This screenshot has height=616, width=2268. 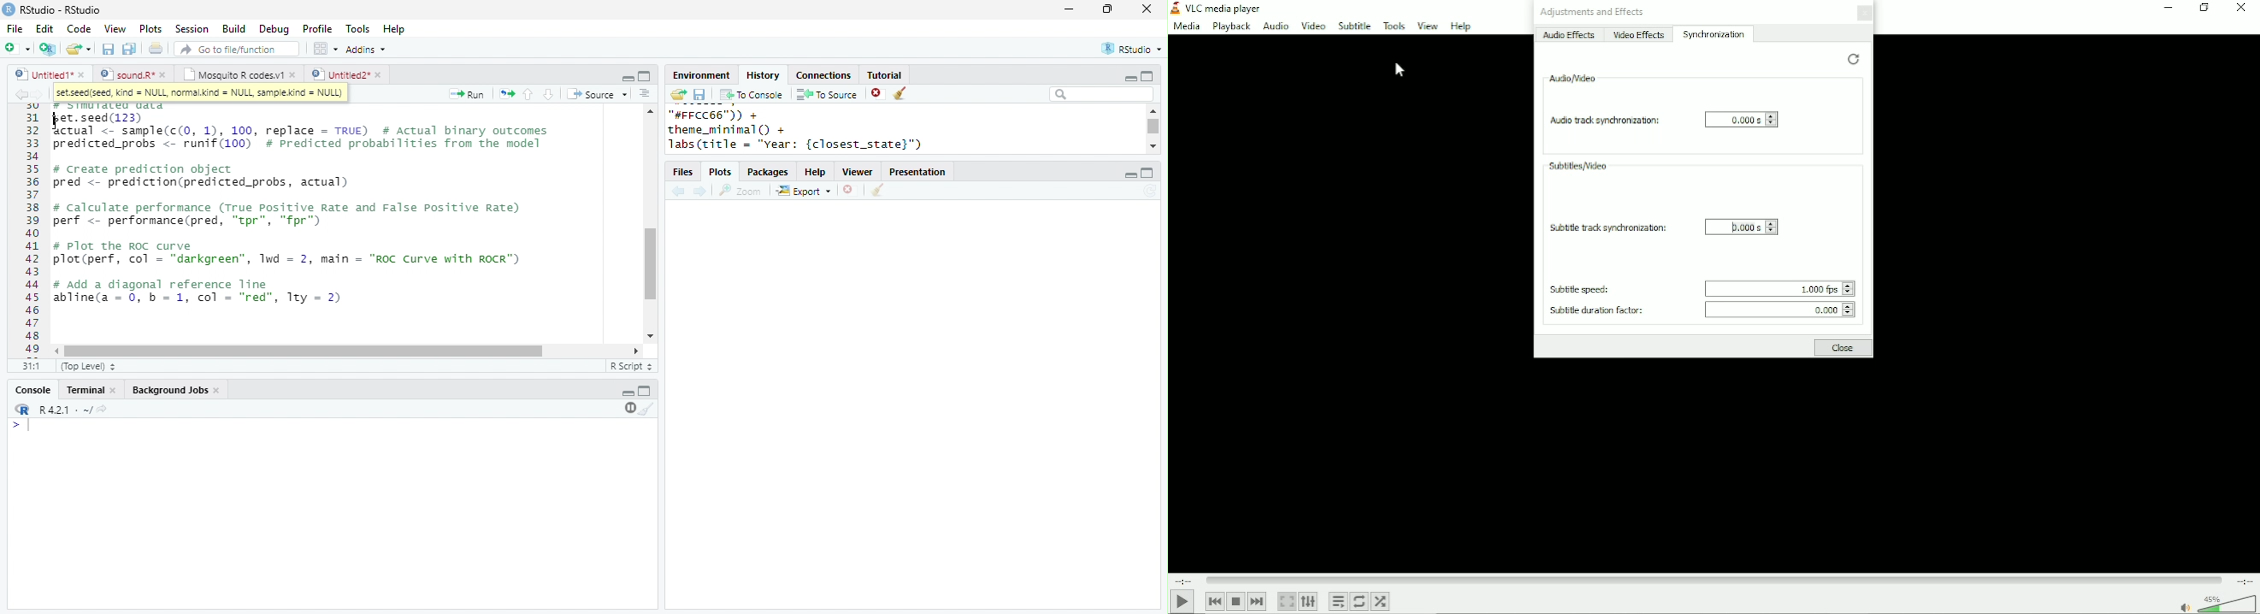 What do you see at coordinates (507, 94) in the screenshot?
I see `rerun` at bounding box center [507, 94].